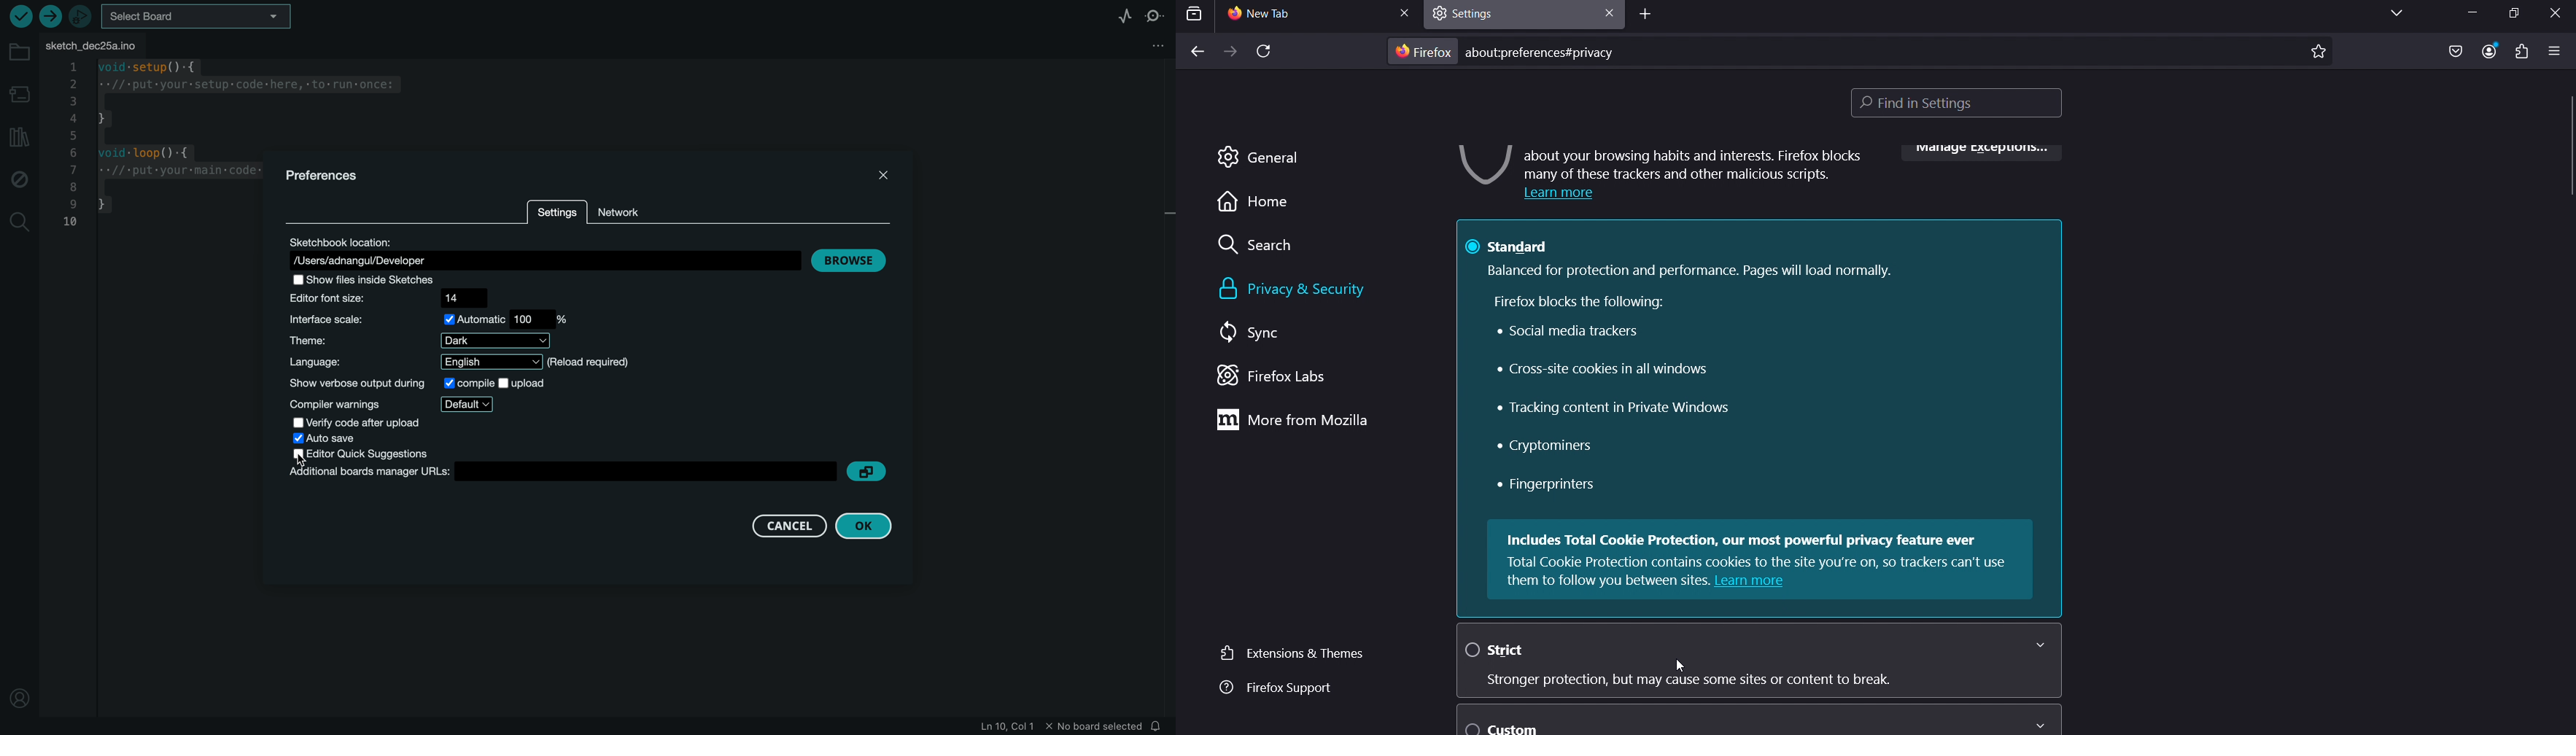 The image size is (2576, 756). Describe the element at coordinates (1683, 666) in the screenshot. I see `cursor` at that location.